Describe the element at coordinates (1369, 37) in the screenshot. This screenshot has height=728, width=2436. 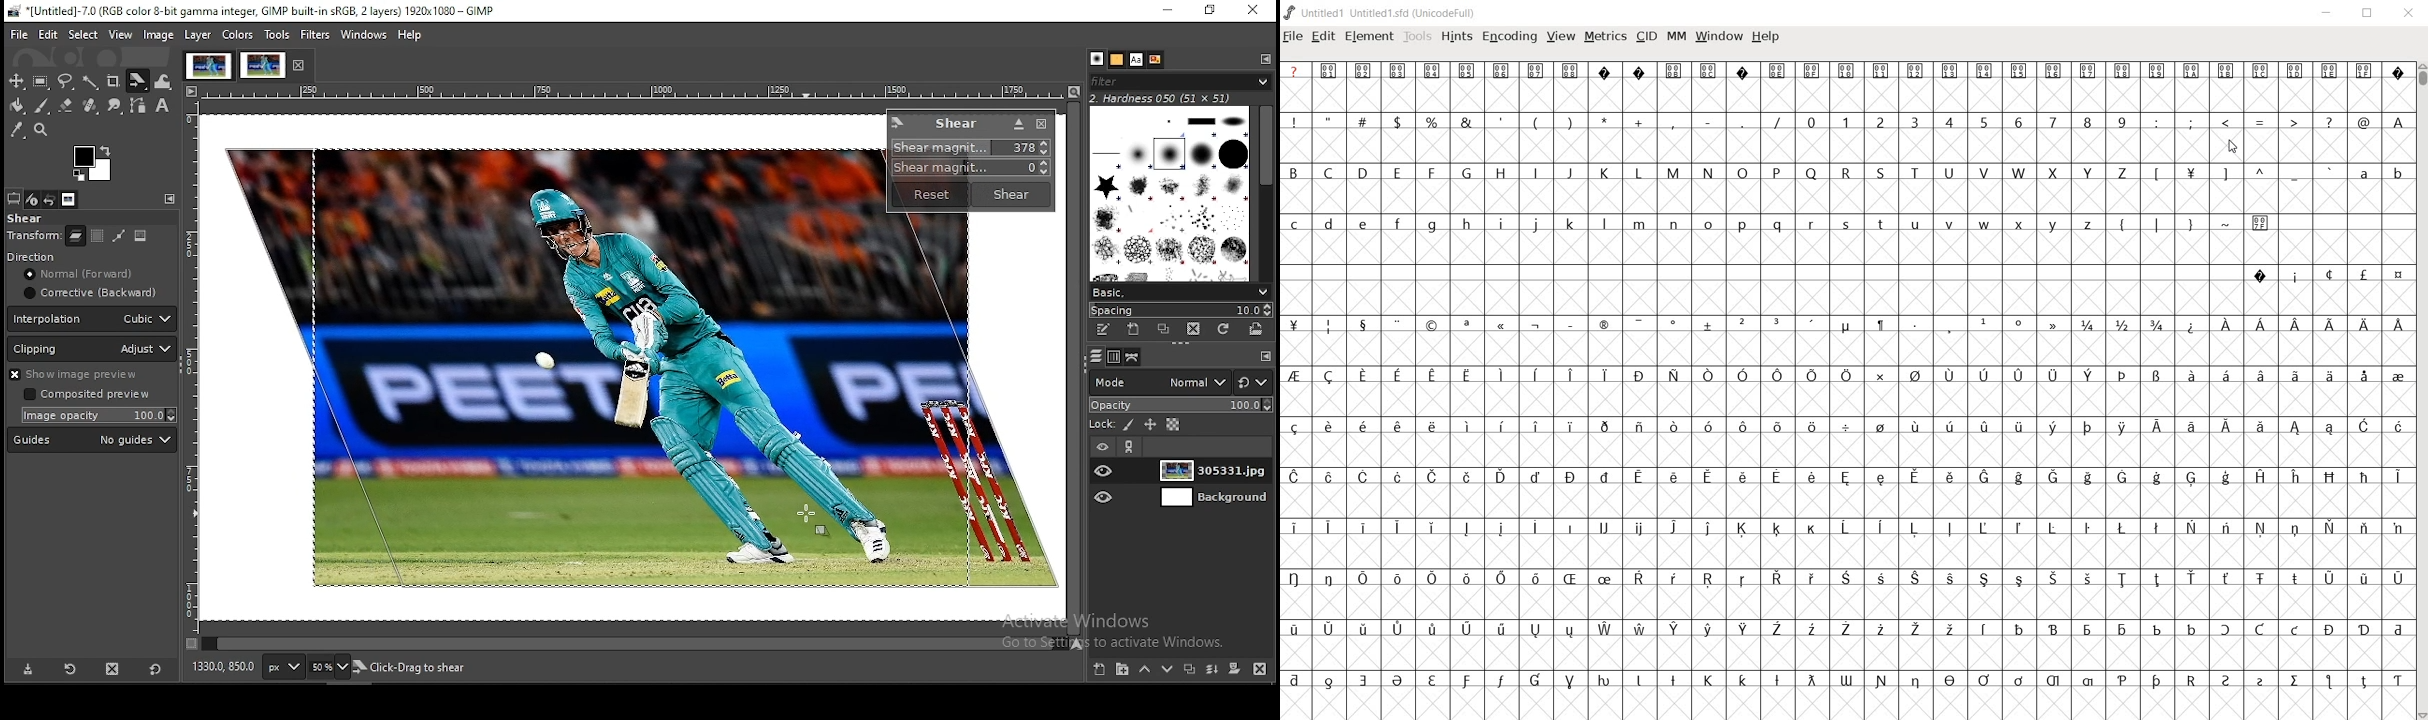
I see `element` at that location.